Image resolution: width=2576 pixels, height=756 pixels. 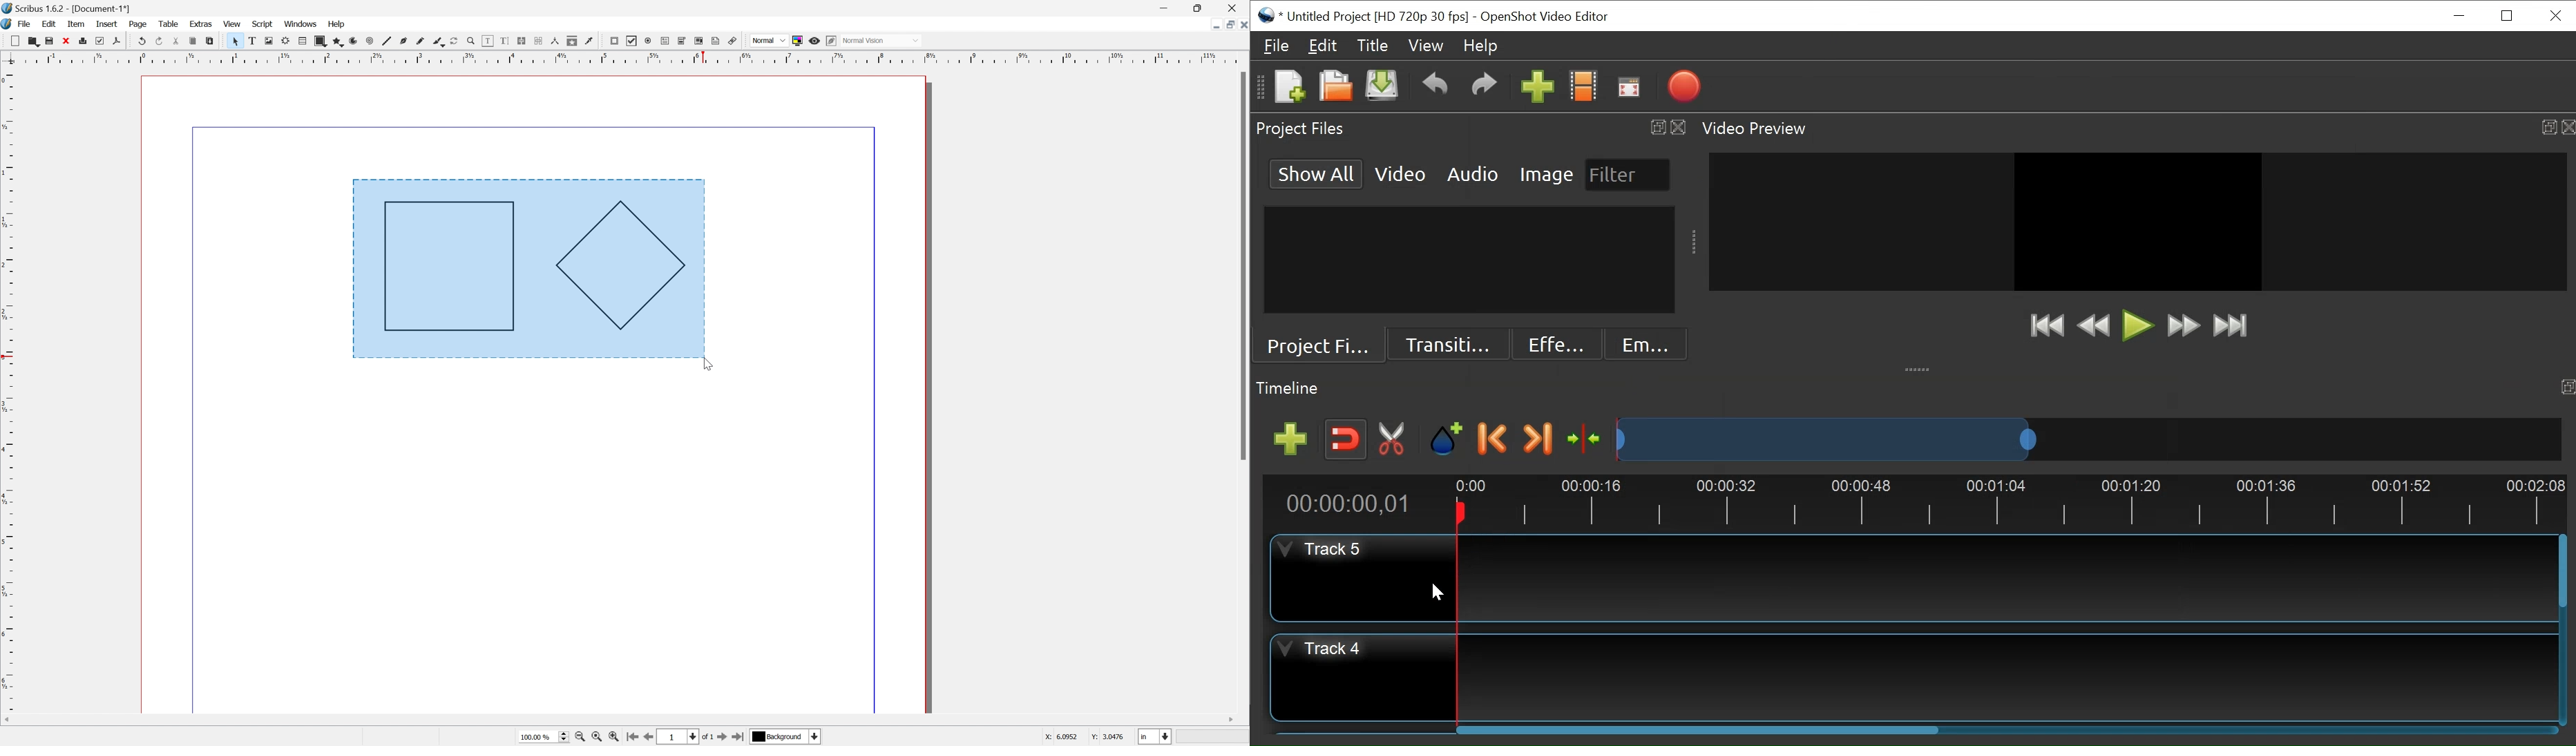 What do you see at coordinates (8, 388) in the screenshot?
I see `Ruler` at bounding box center [8, 388].